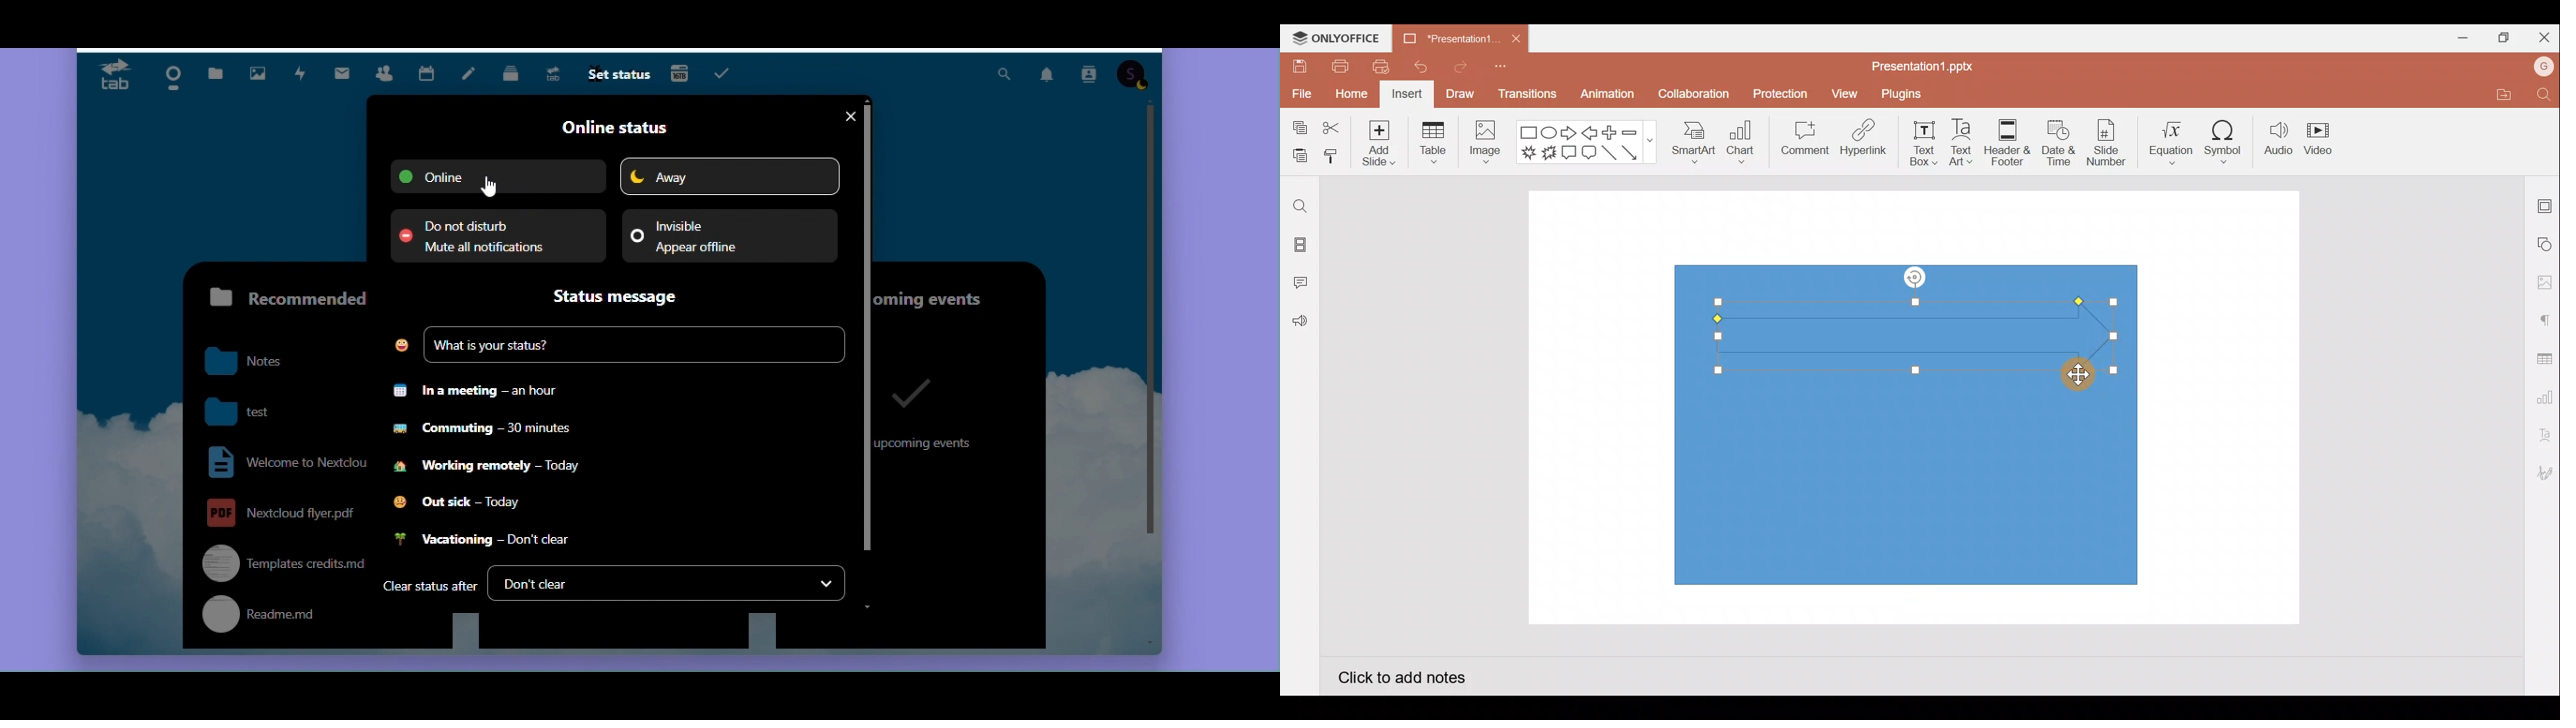  I want to click on Set status, so click(617, 76).